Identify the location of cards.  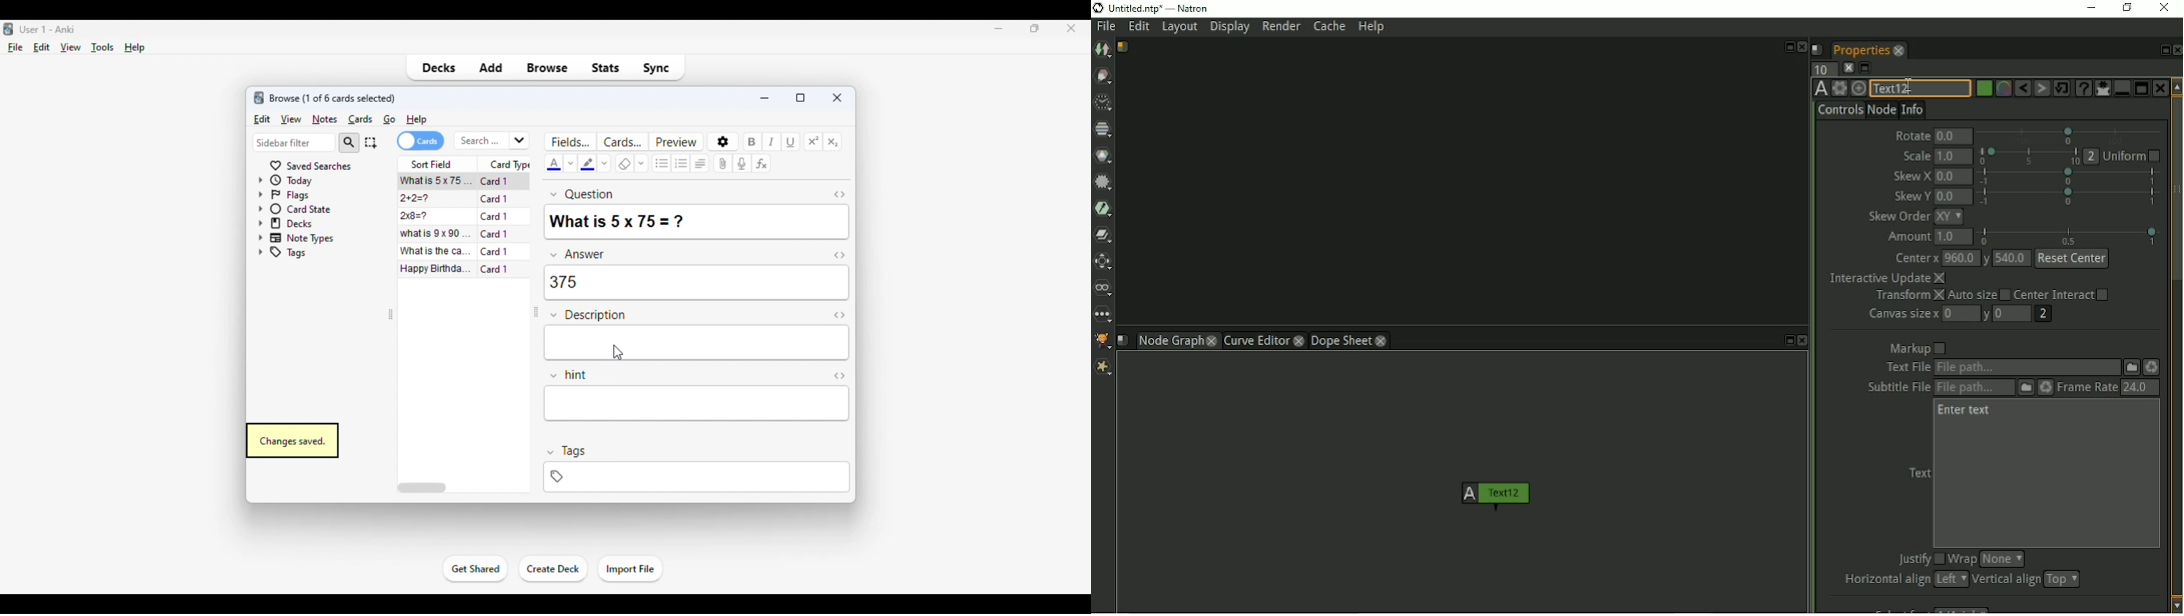
(627, 143).